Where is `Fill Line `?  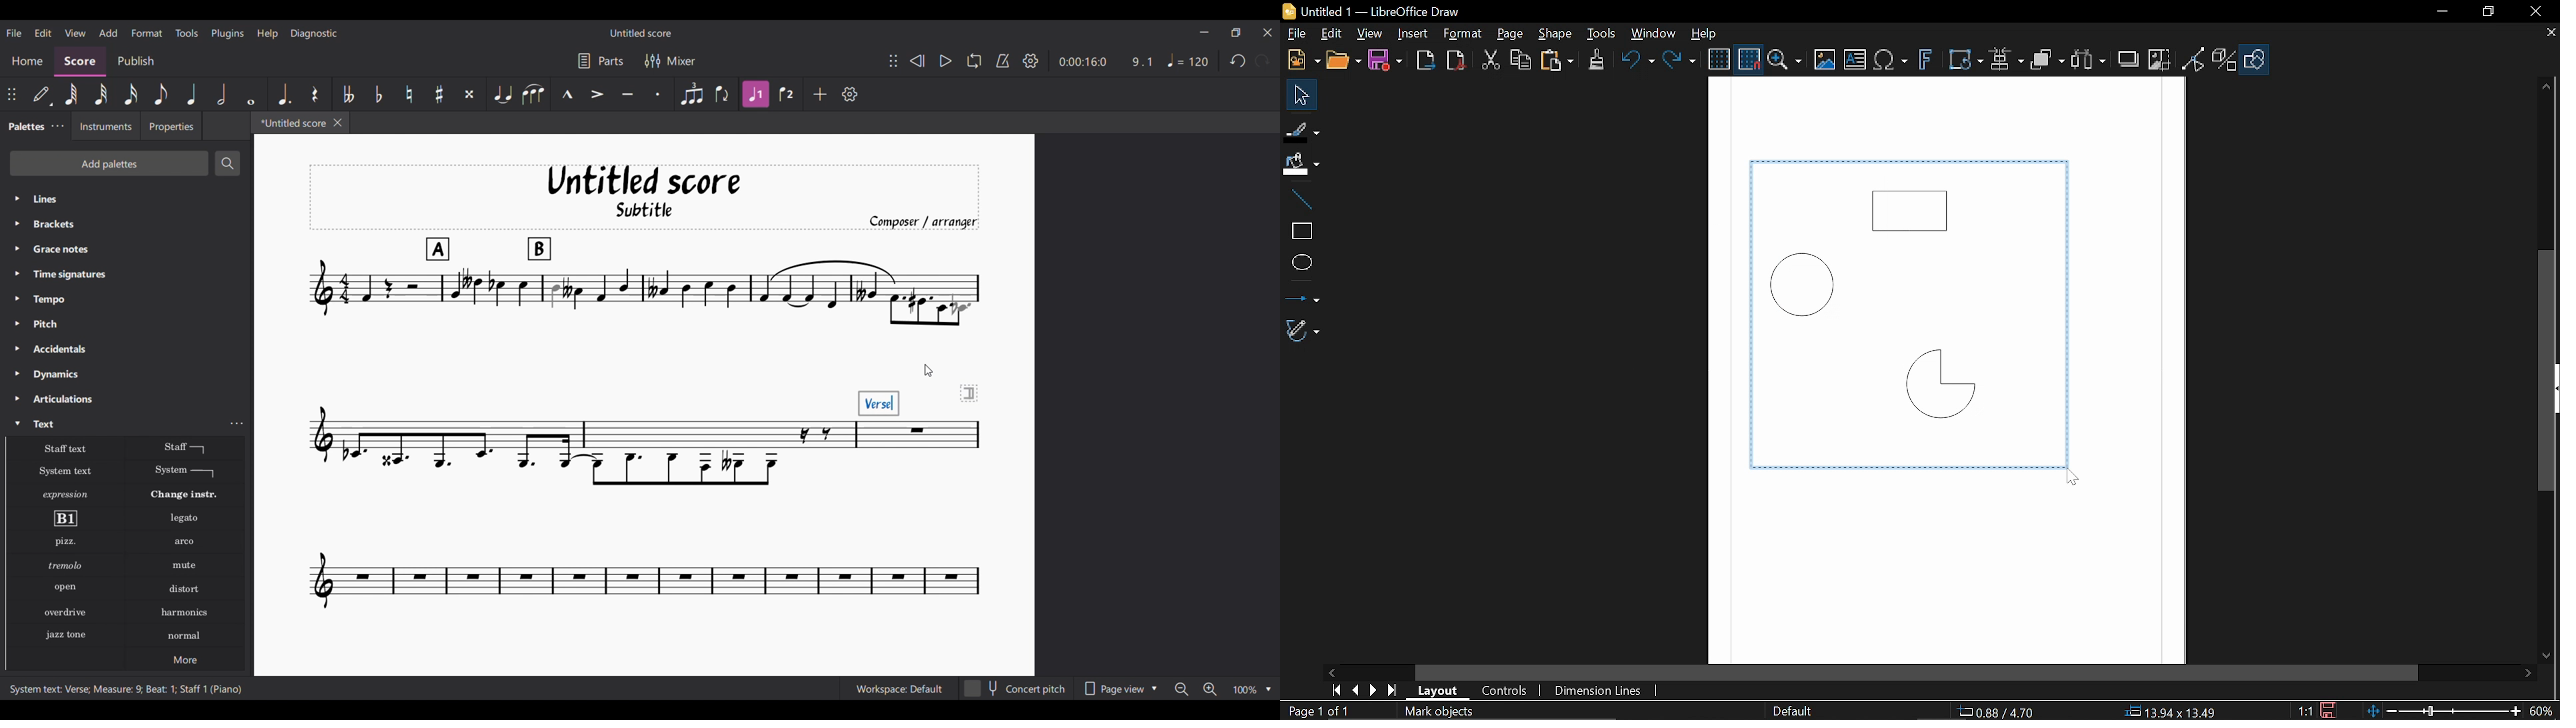
Fill Line  is located at coordinates (1302, 131).